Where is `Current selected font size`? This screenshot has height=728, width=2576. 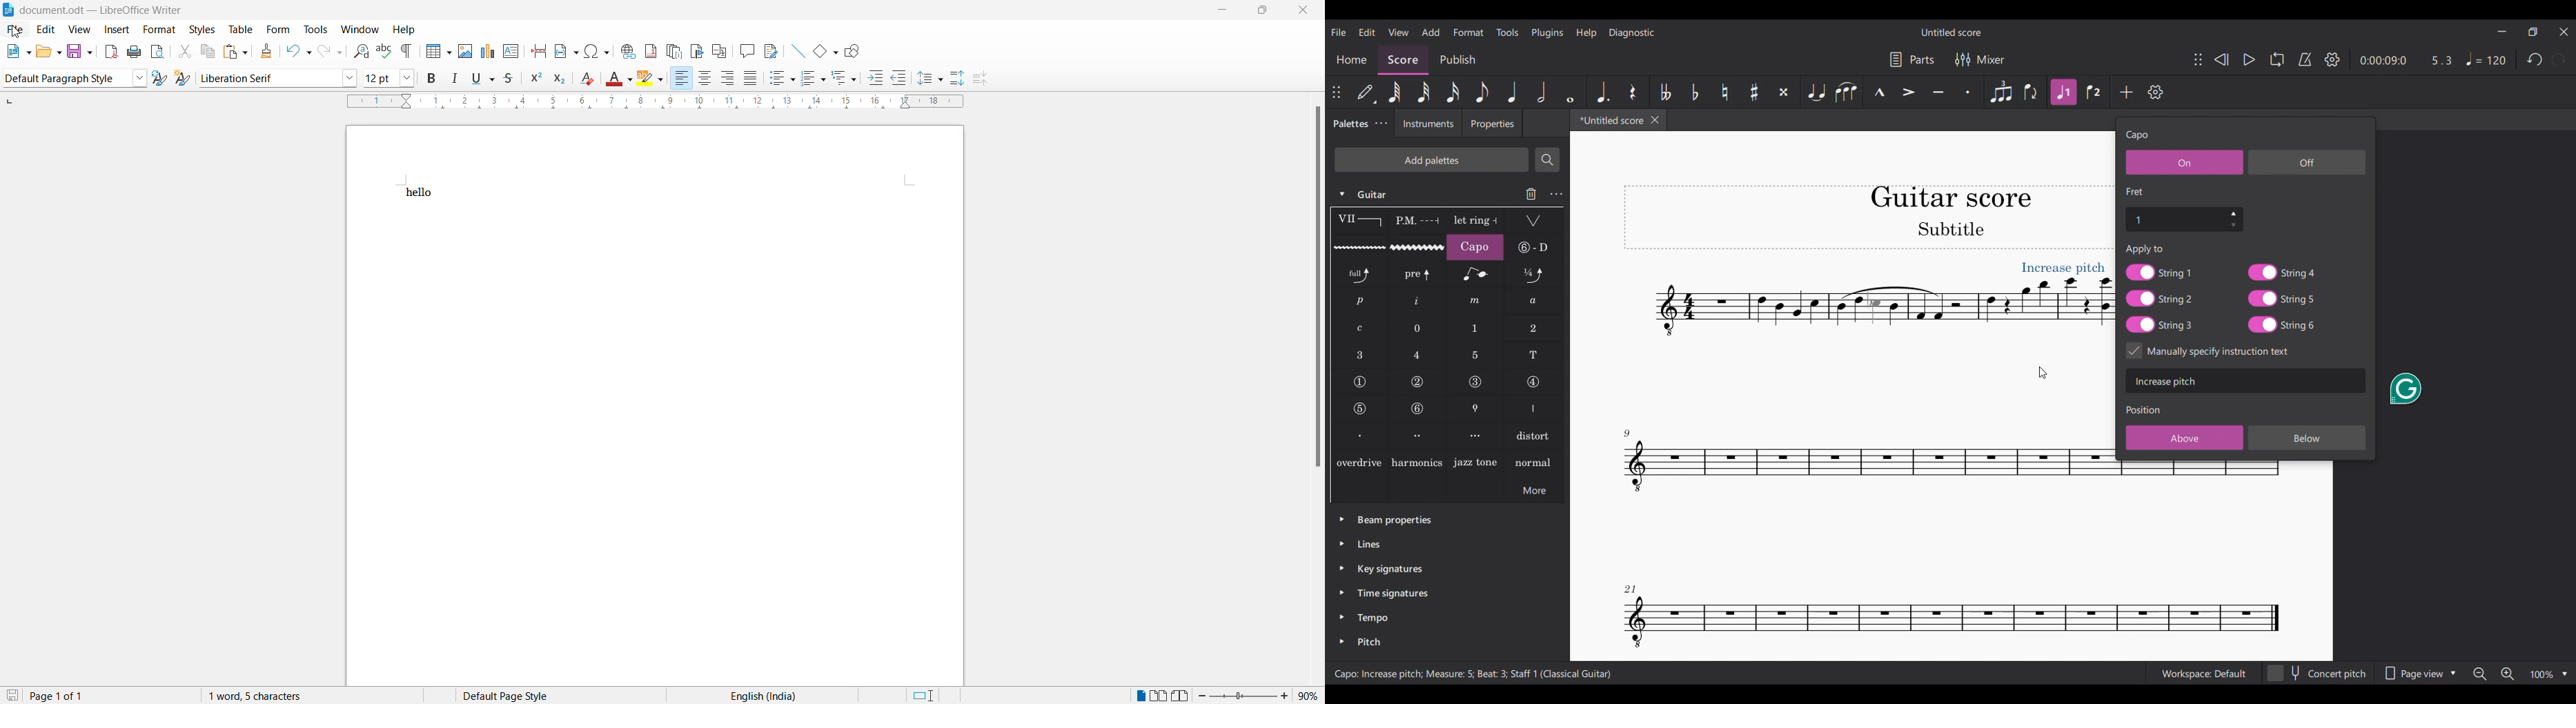 Current selected font size is located at coordinates (380, 77).